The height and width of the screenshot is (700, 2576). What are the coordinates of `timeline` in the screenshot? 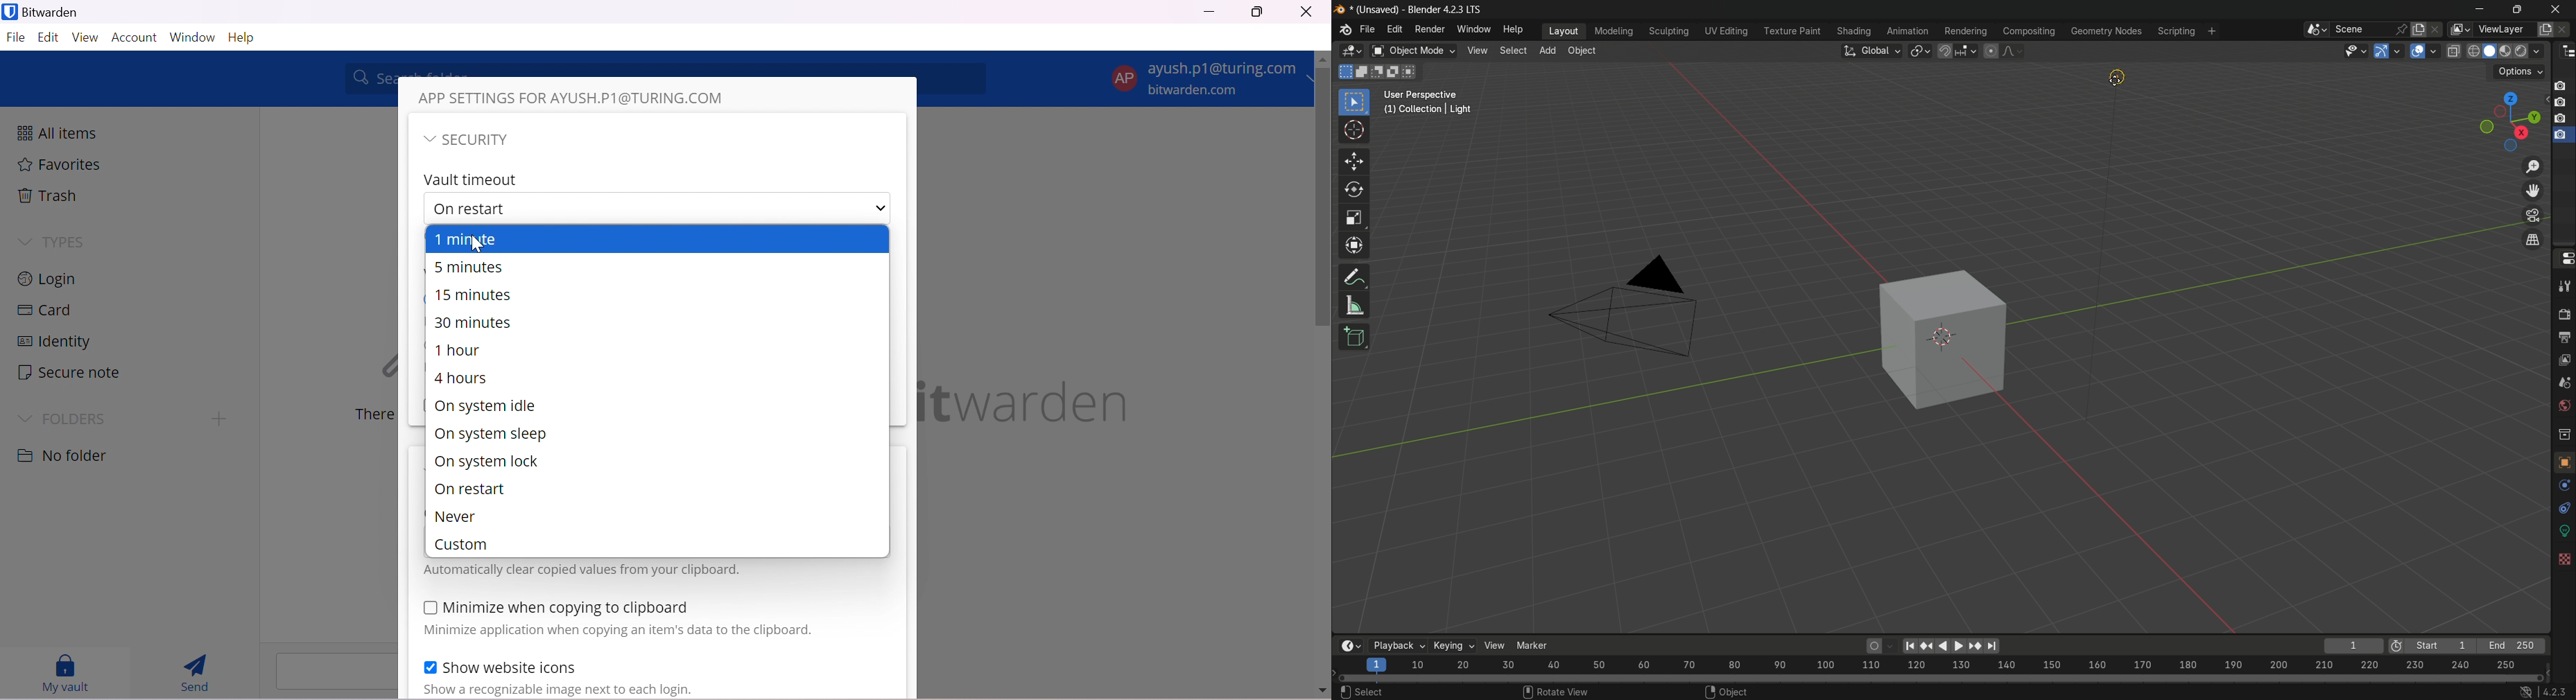 It's located at (1351, 644).